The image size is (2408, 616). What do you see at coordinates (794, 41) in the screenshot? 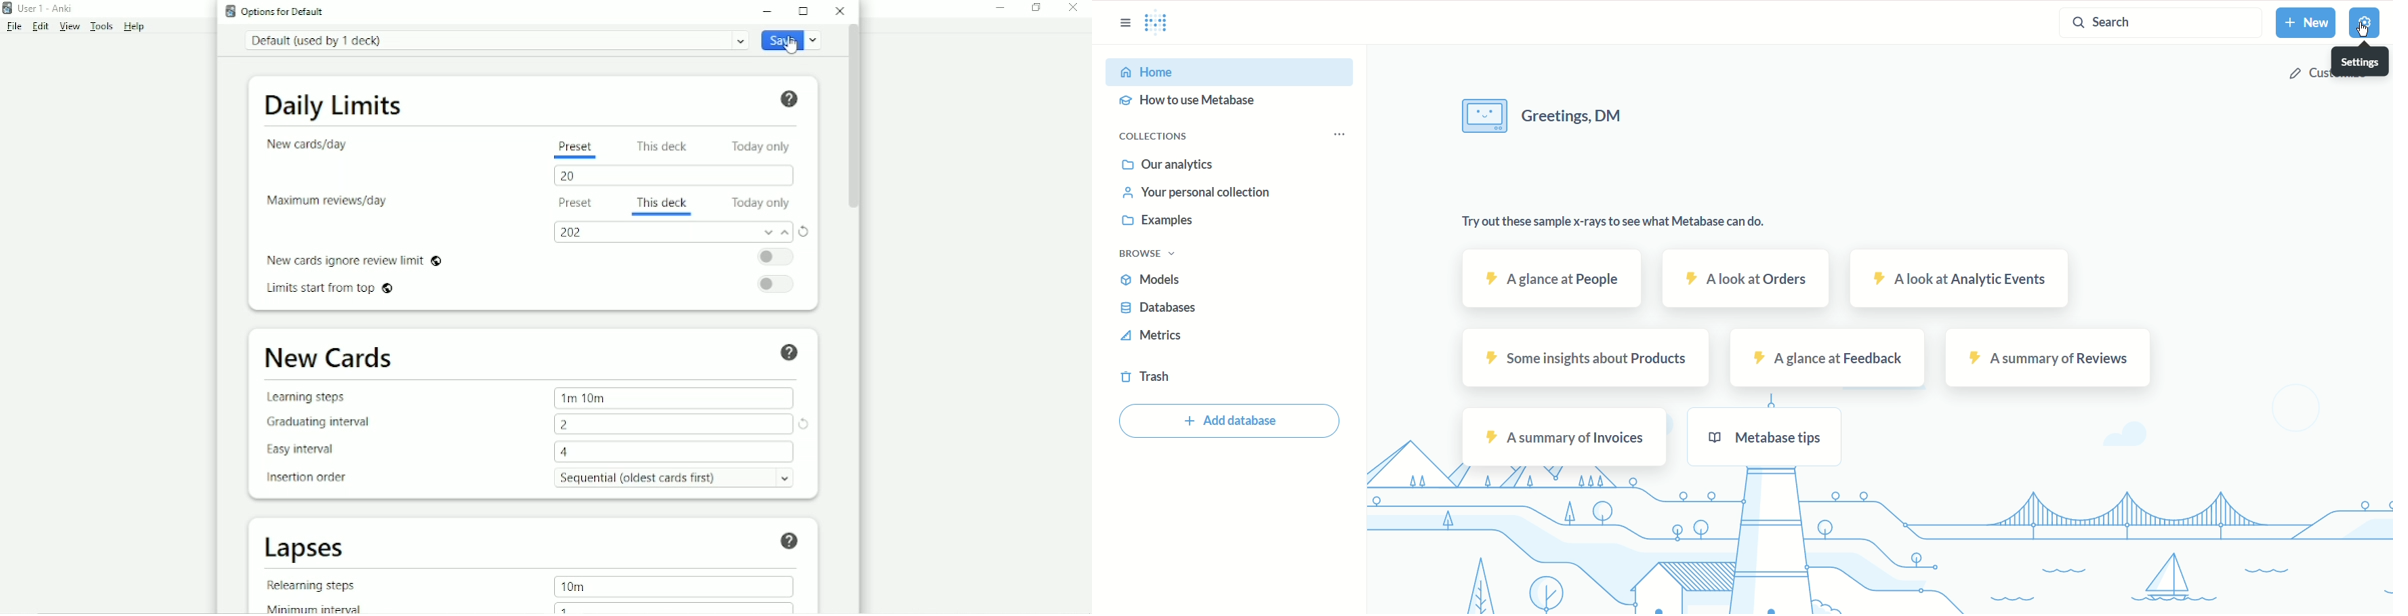
I see `Save` at bounding box center [794, 41].